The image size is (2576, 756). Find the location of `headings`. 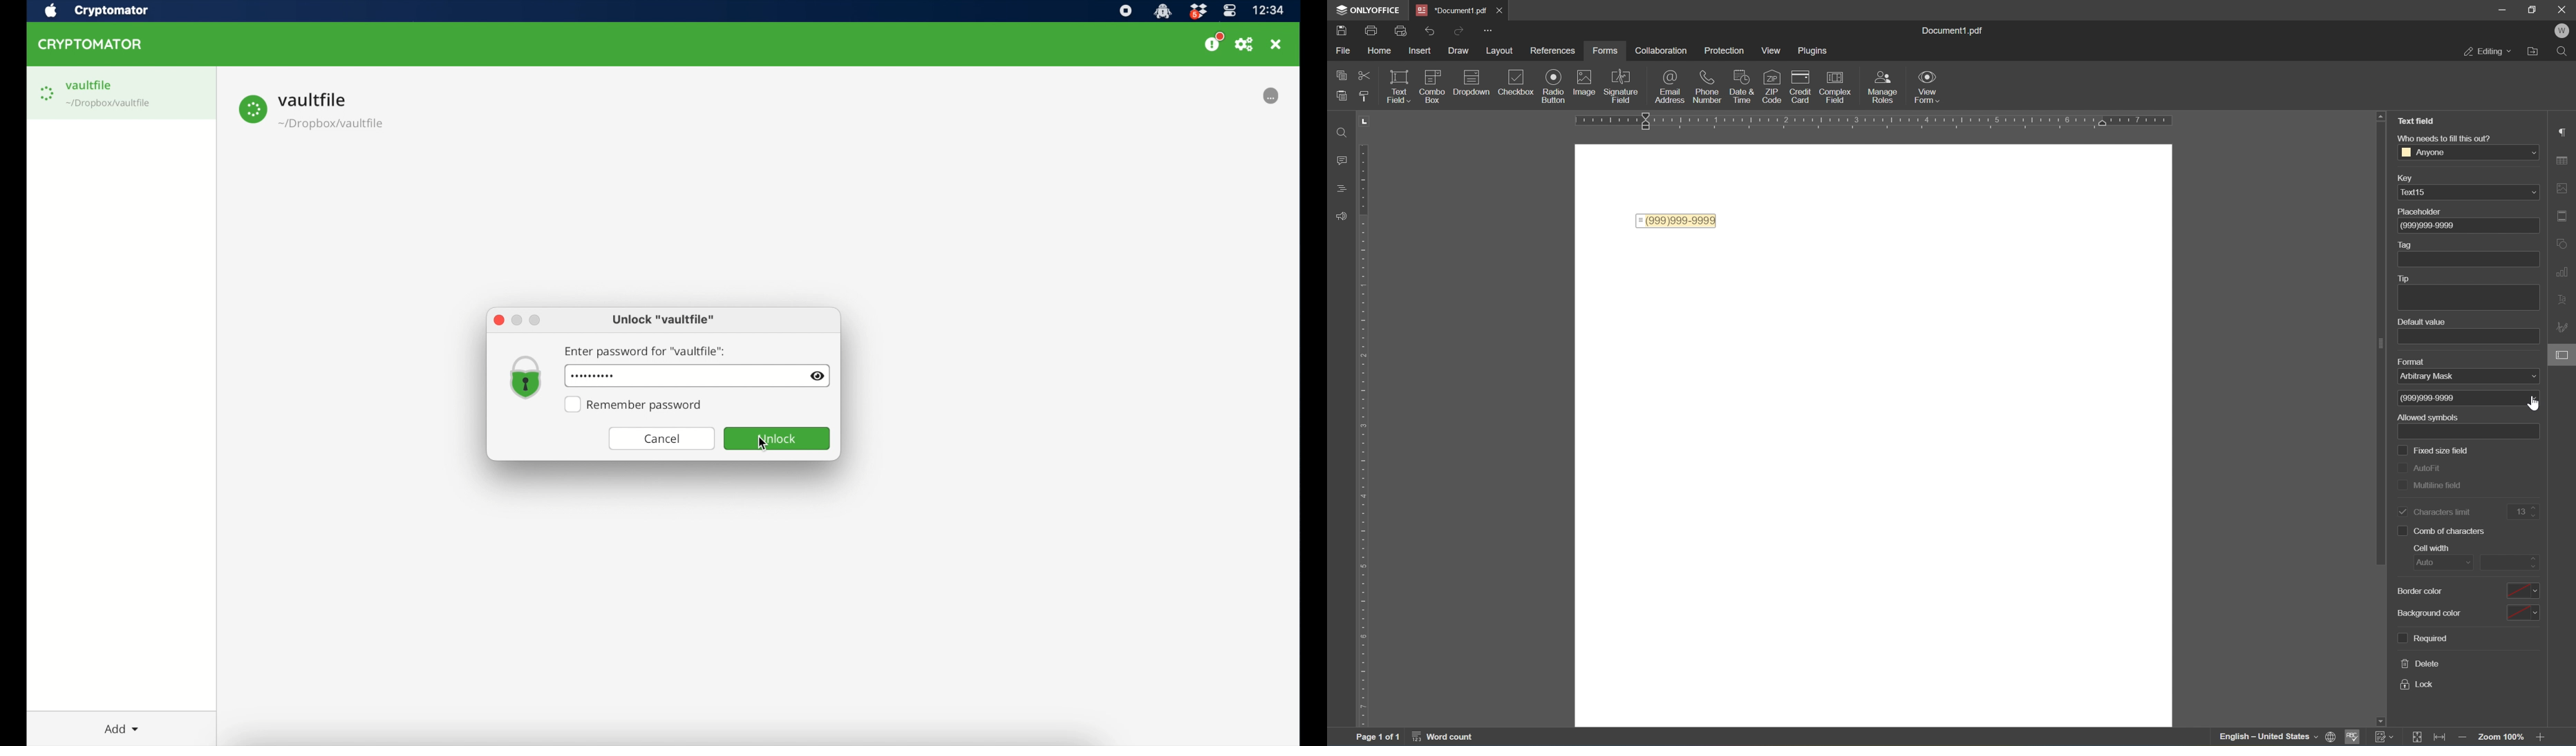

headings is located at coordinates (1339, 186).